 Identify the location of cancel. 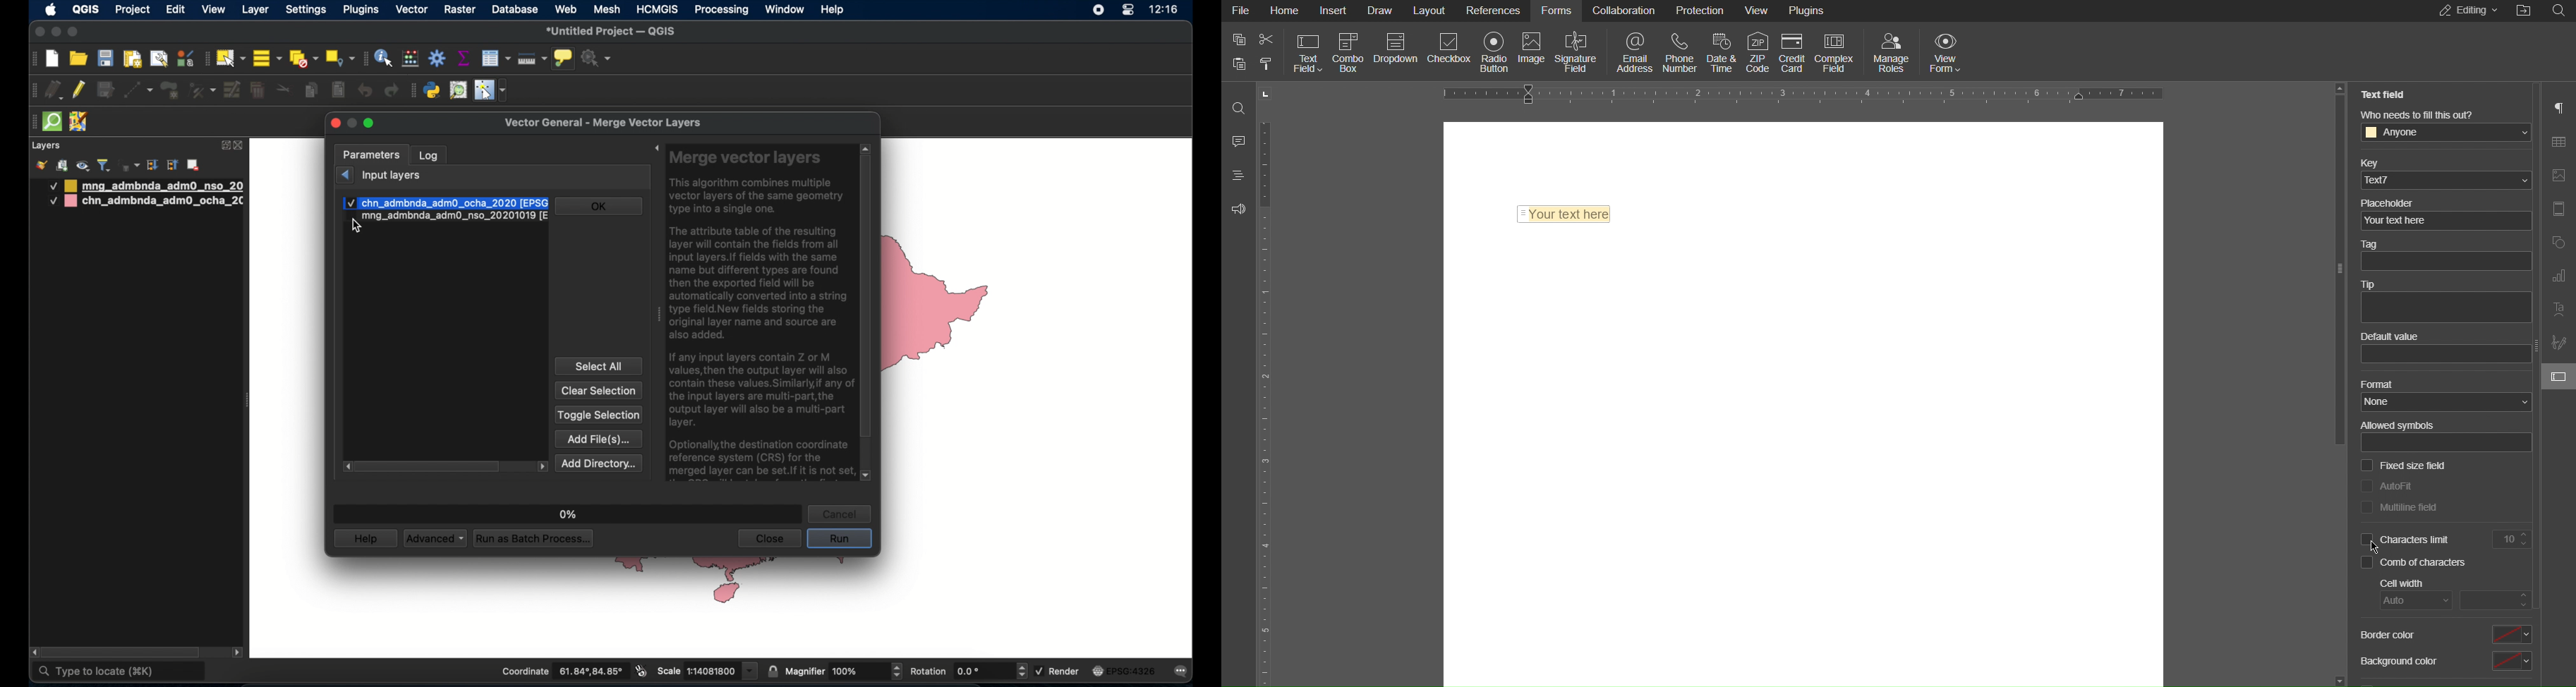
(841, 513).